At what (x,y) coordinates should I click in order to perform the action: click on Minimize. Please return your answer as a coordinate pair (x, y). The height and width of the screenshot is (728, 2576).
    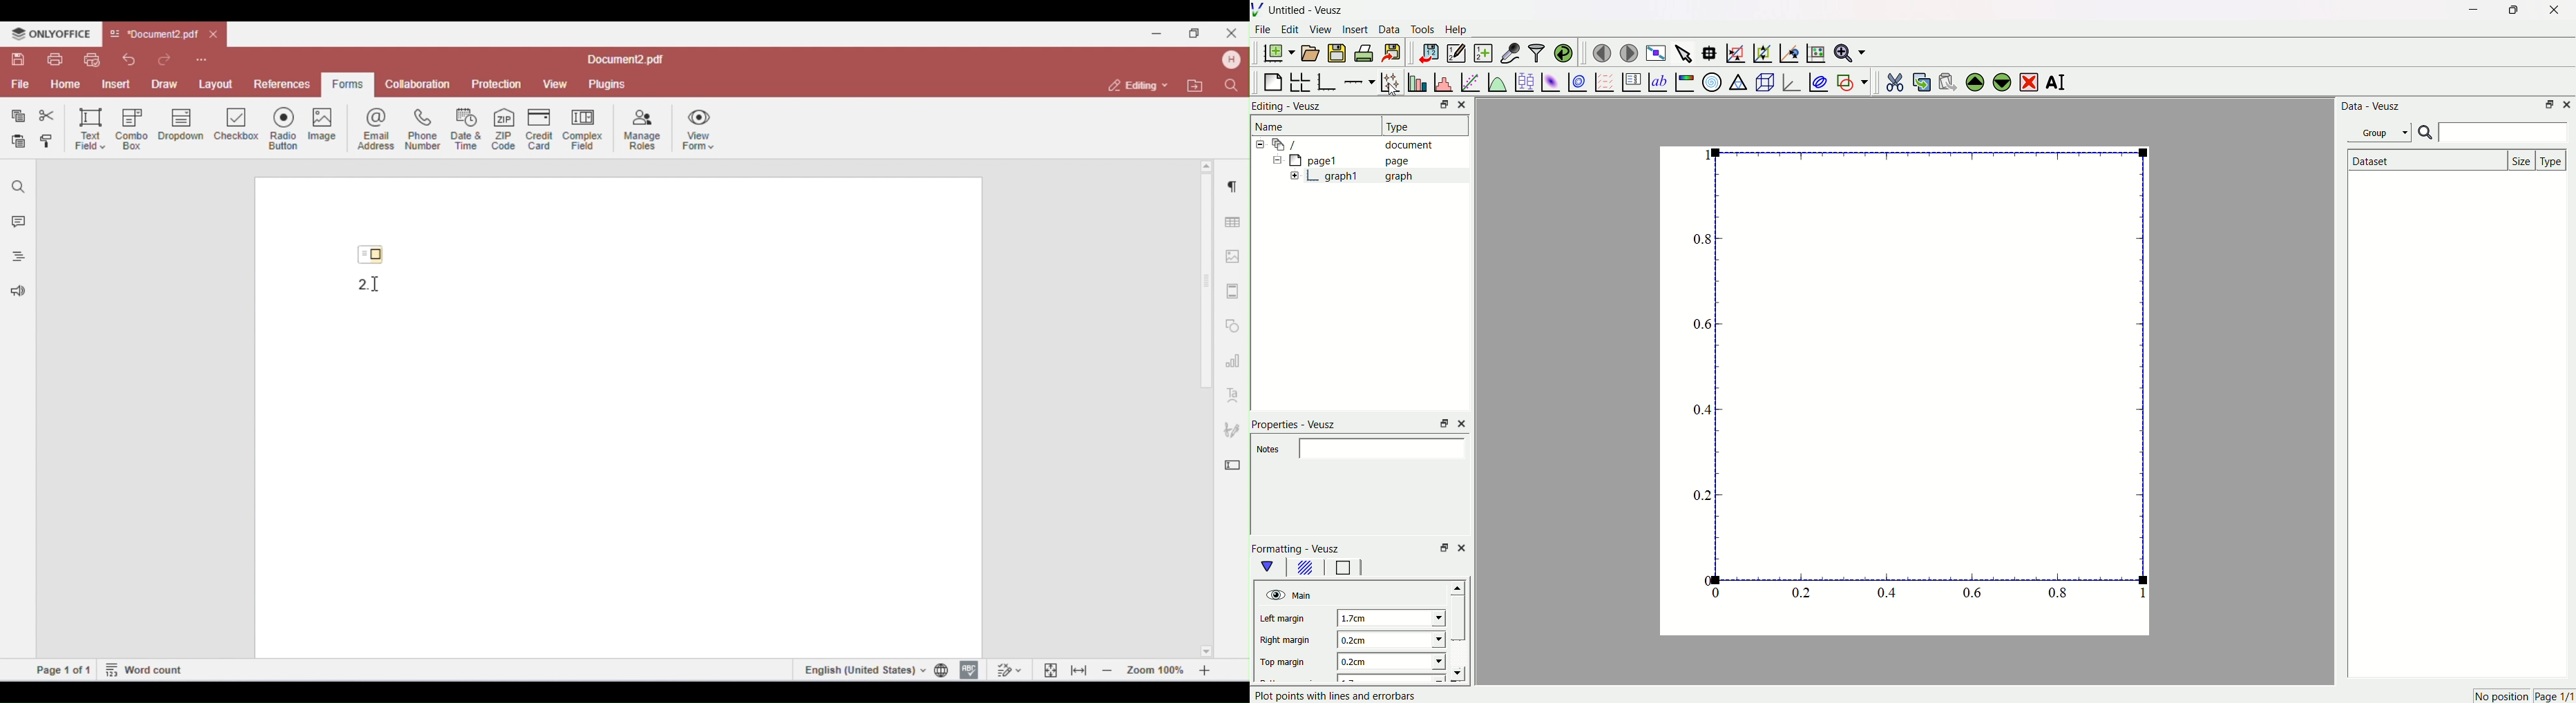
    Looking at the image, I should click on (2470, 10).